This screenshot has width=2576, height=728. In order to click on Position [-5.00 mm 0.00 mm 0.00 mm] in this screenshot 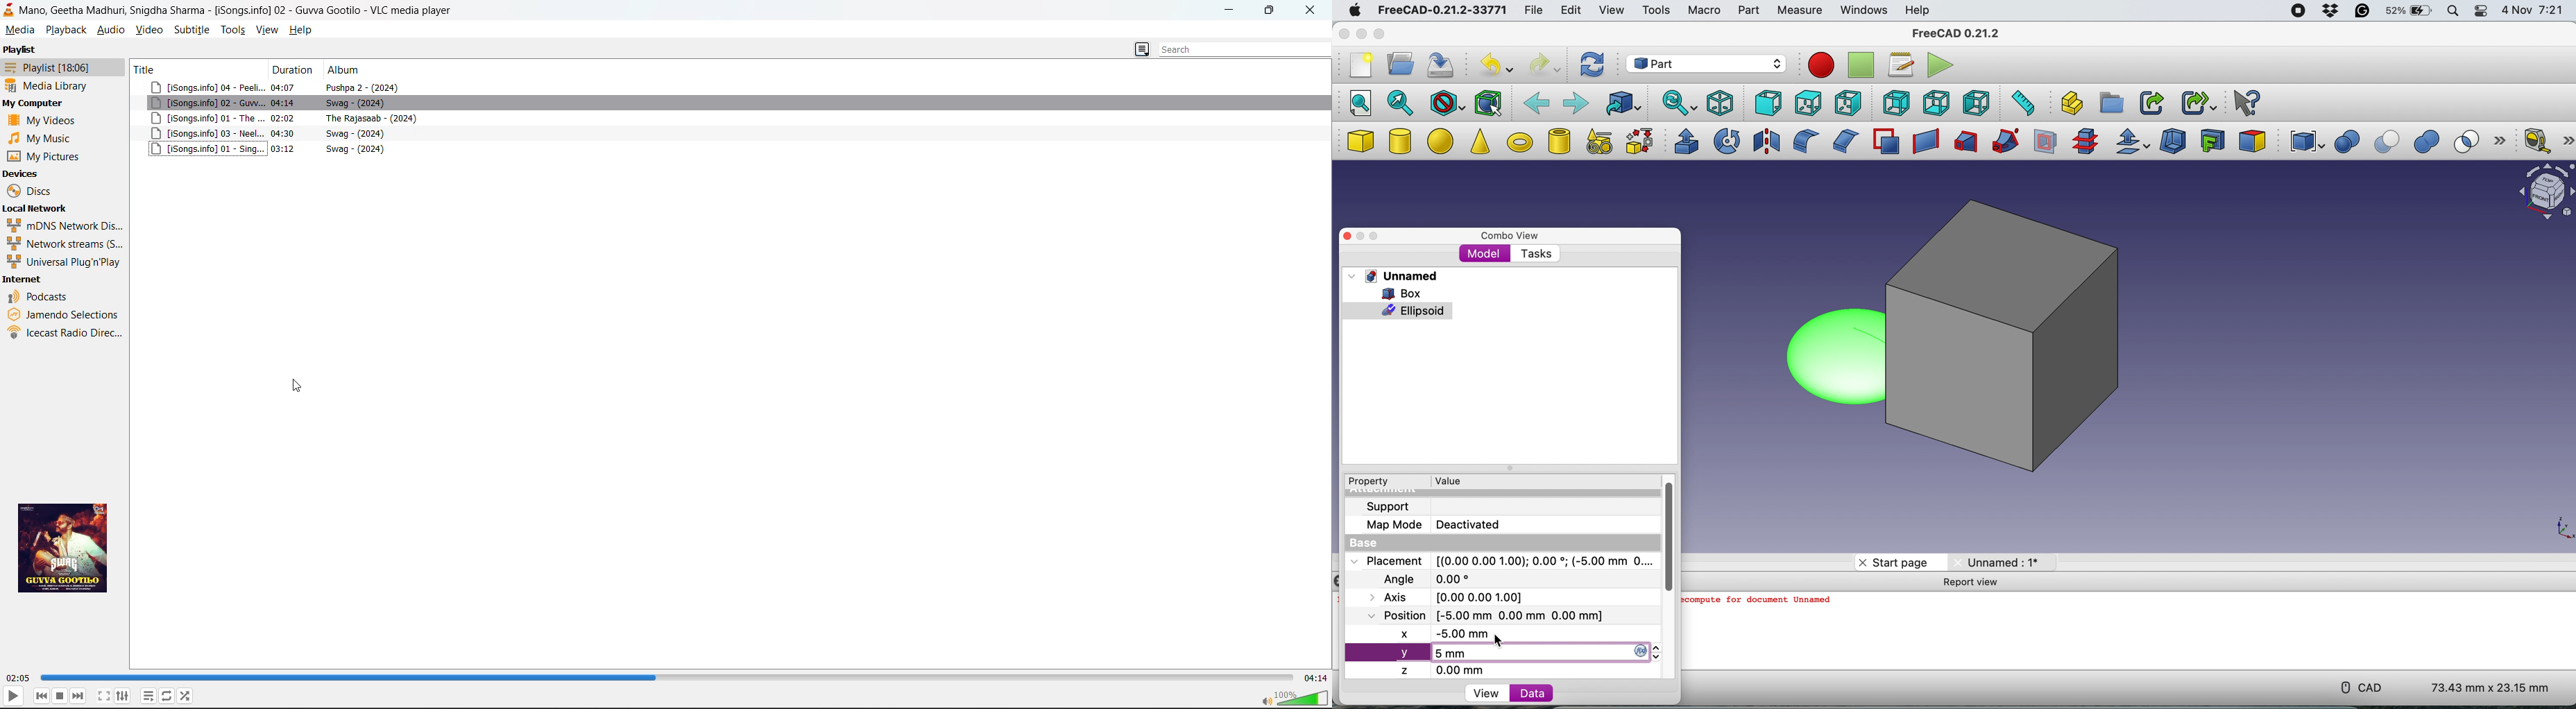, I will do `click(1481, 615)`.